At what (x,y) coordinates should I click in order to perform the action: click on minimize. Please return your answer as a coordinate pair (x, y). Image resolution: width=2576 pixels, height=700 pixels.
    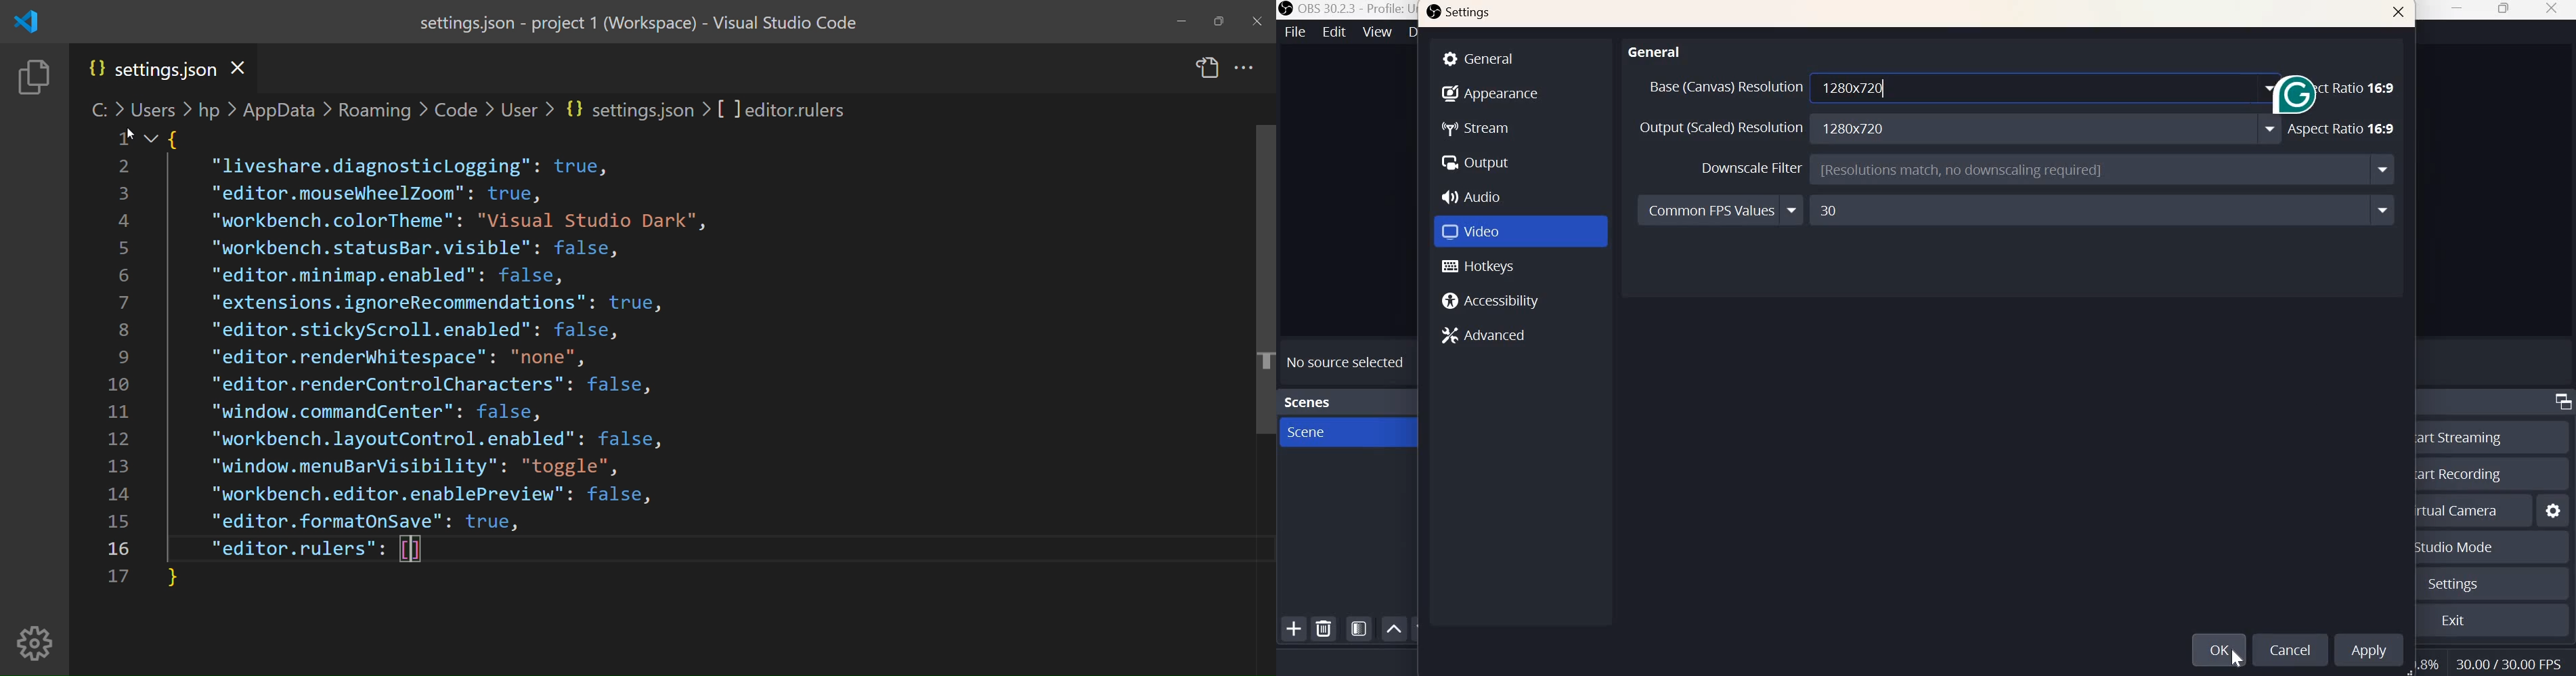
    Looking at the image, I should click on (1183, 21).